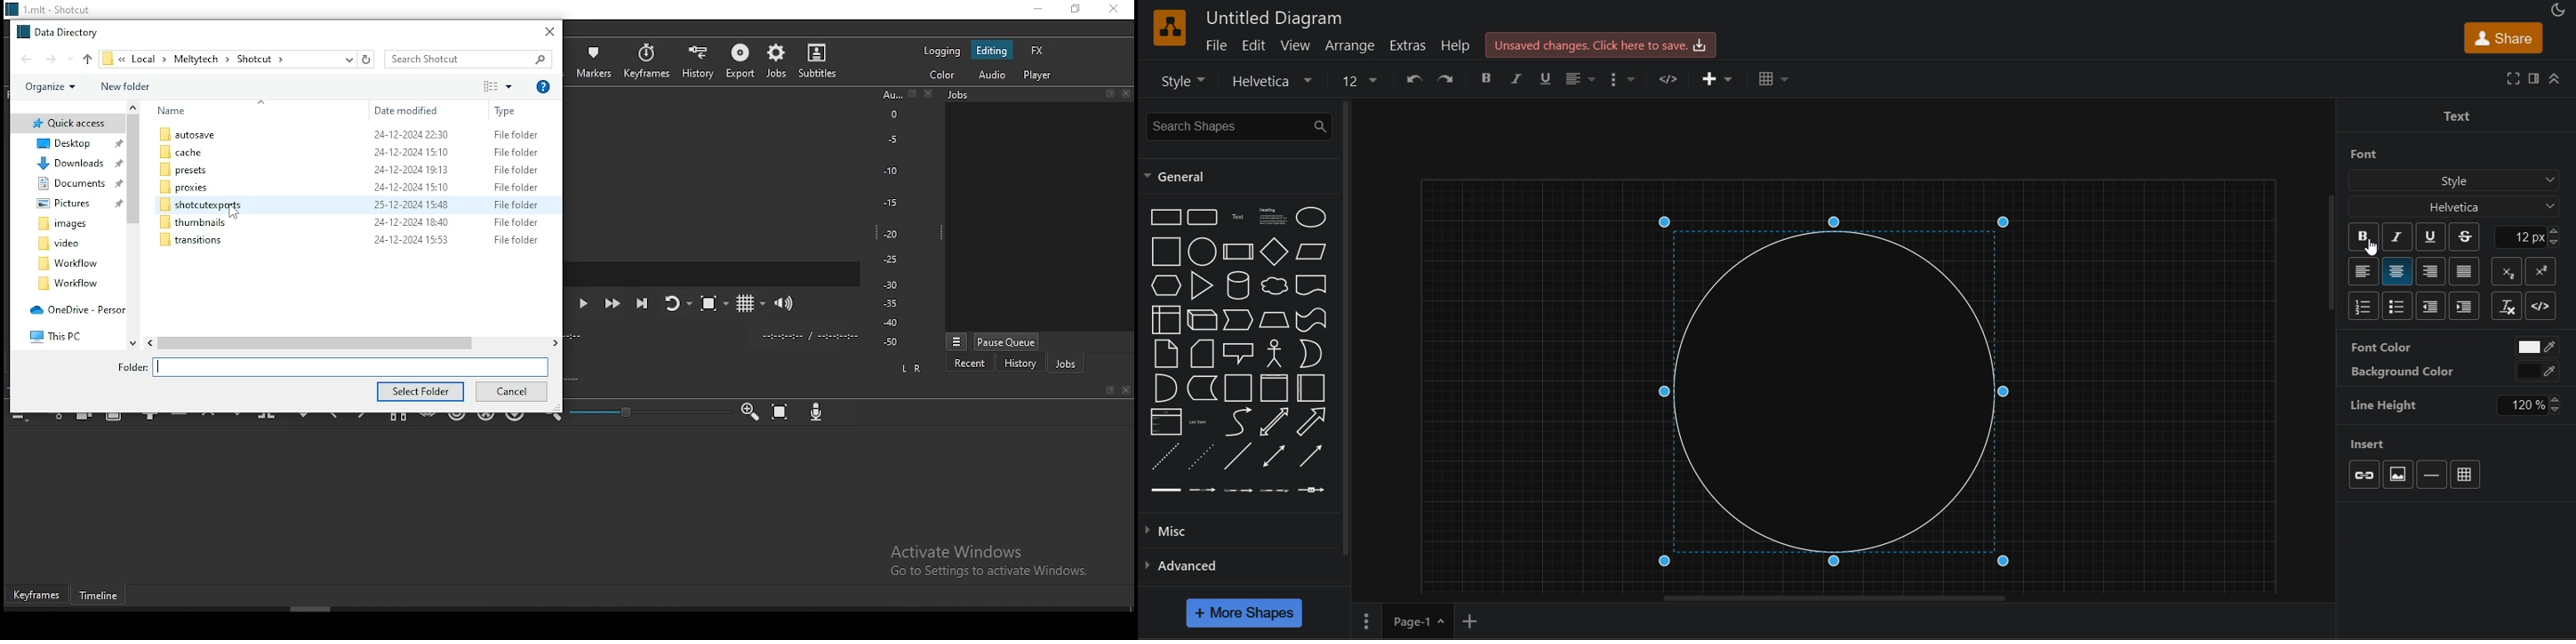 The height and width of the screenshot is (644, 2576). What do you see at coordinates (1276, 458) in the screenshot?
I see `bidirectional connector` at bounding box center [1276, 458].